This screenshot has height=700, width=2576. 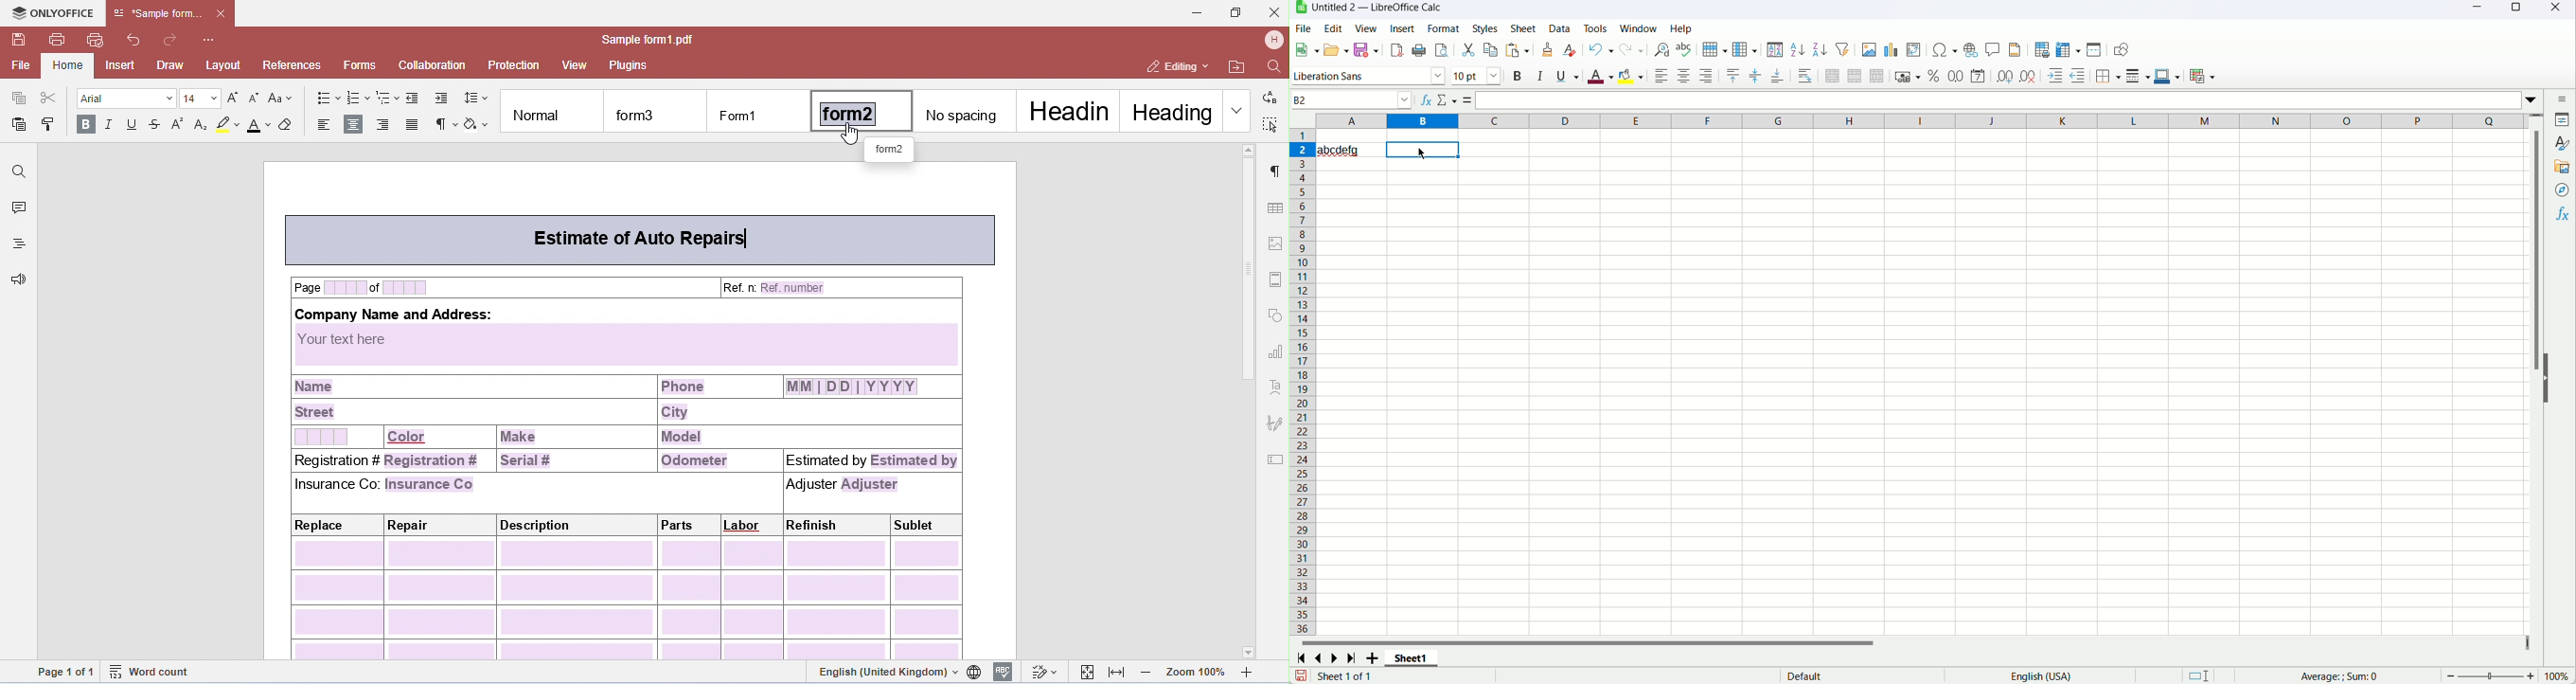 What do you see at coordinates (2167, 76) in the screenshot?
I see `border color` at bounding box center [2167, 76].